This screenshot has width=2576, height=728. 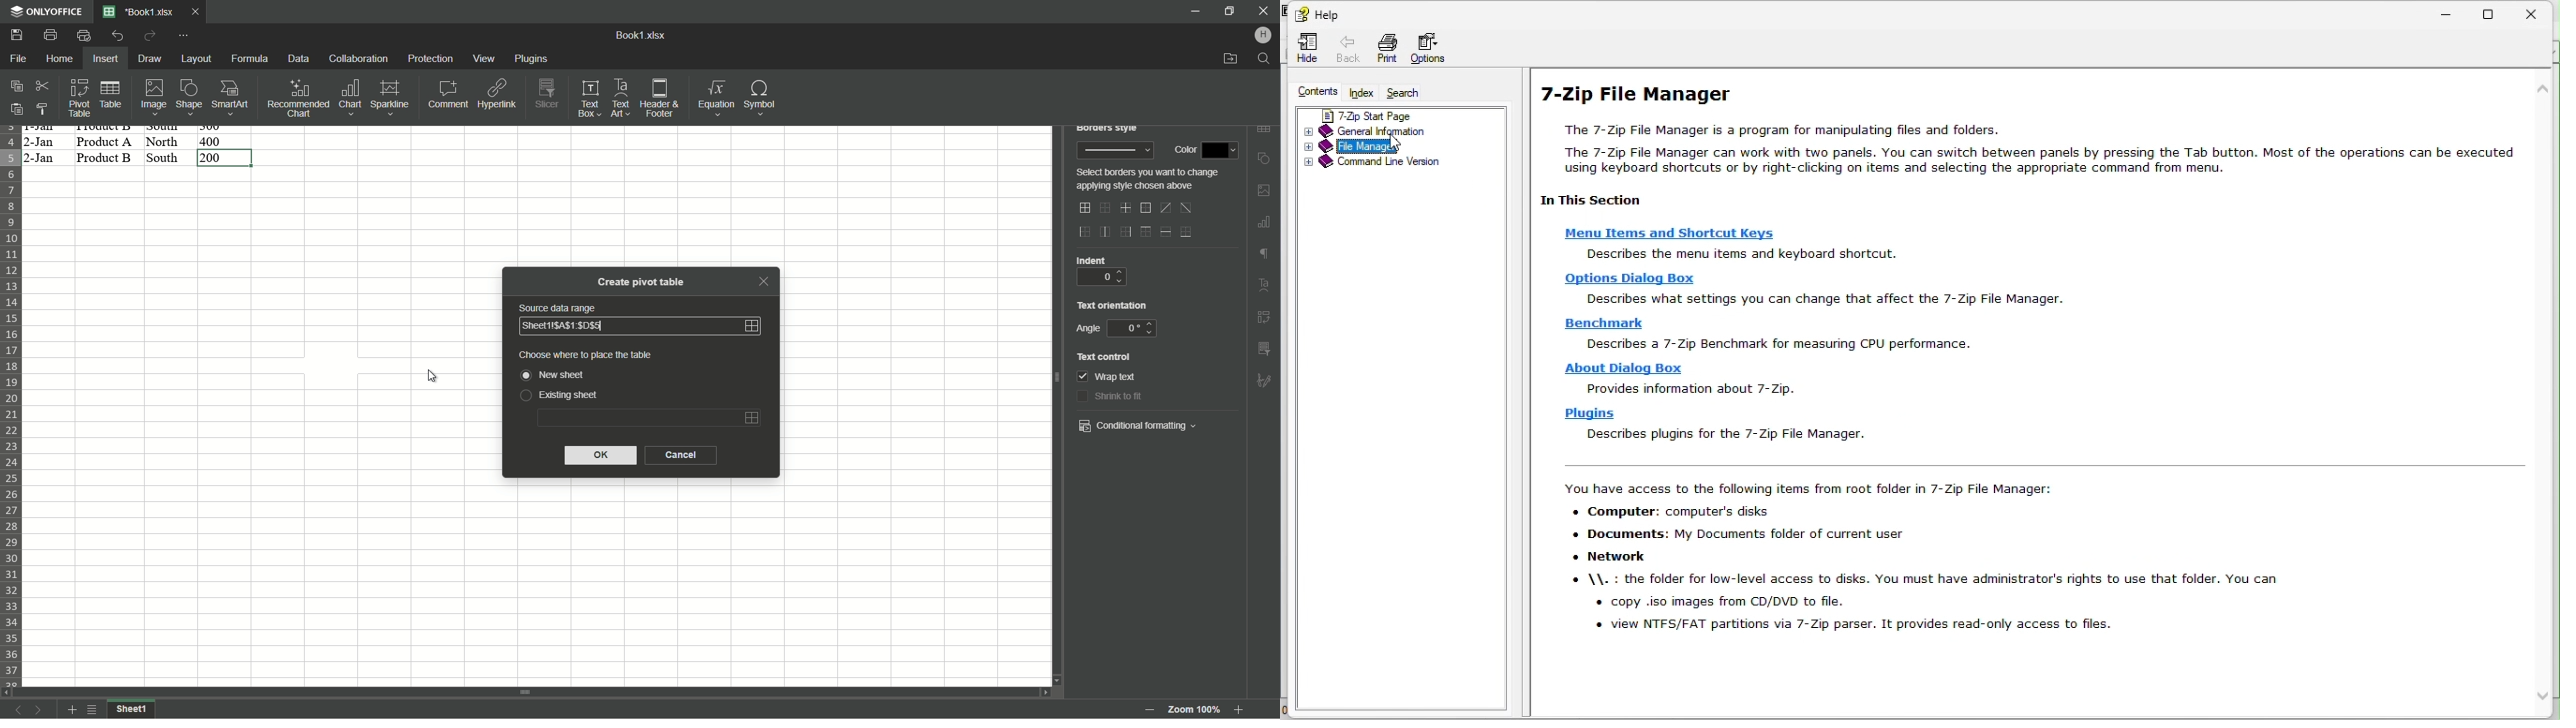 I want to click on close, so click(x=764, y=281).